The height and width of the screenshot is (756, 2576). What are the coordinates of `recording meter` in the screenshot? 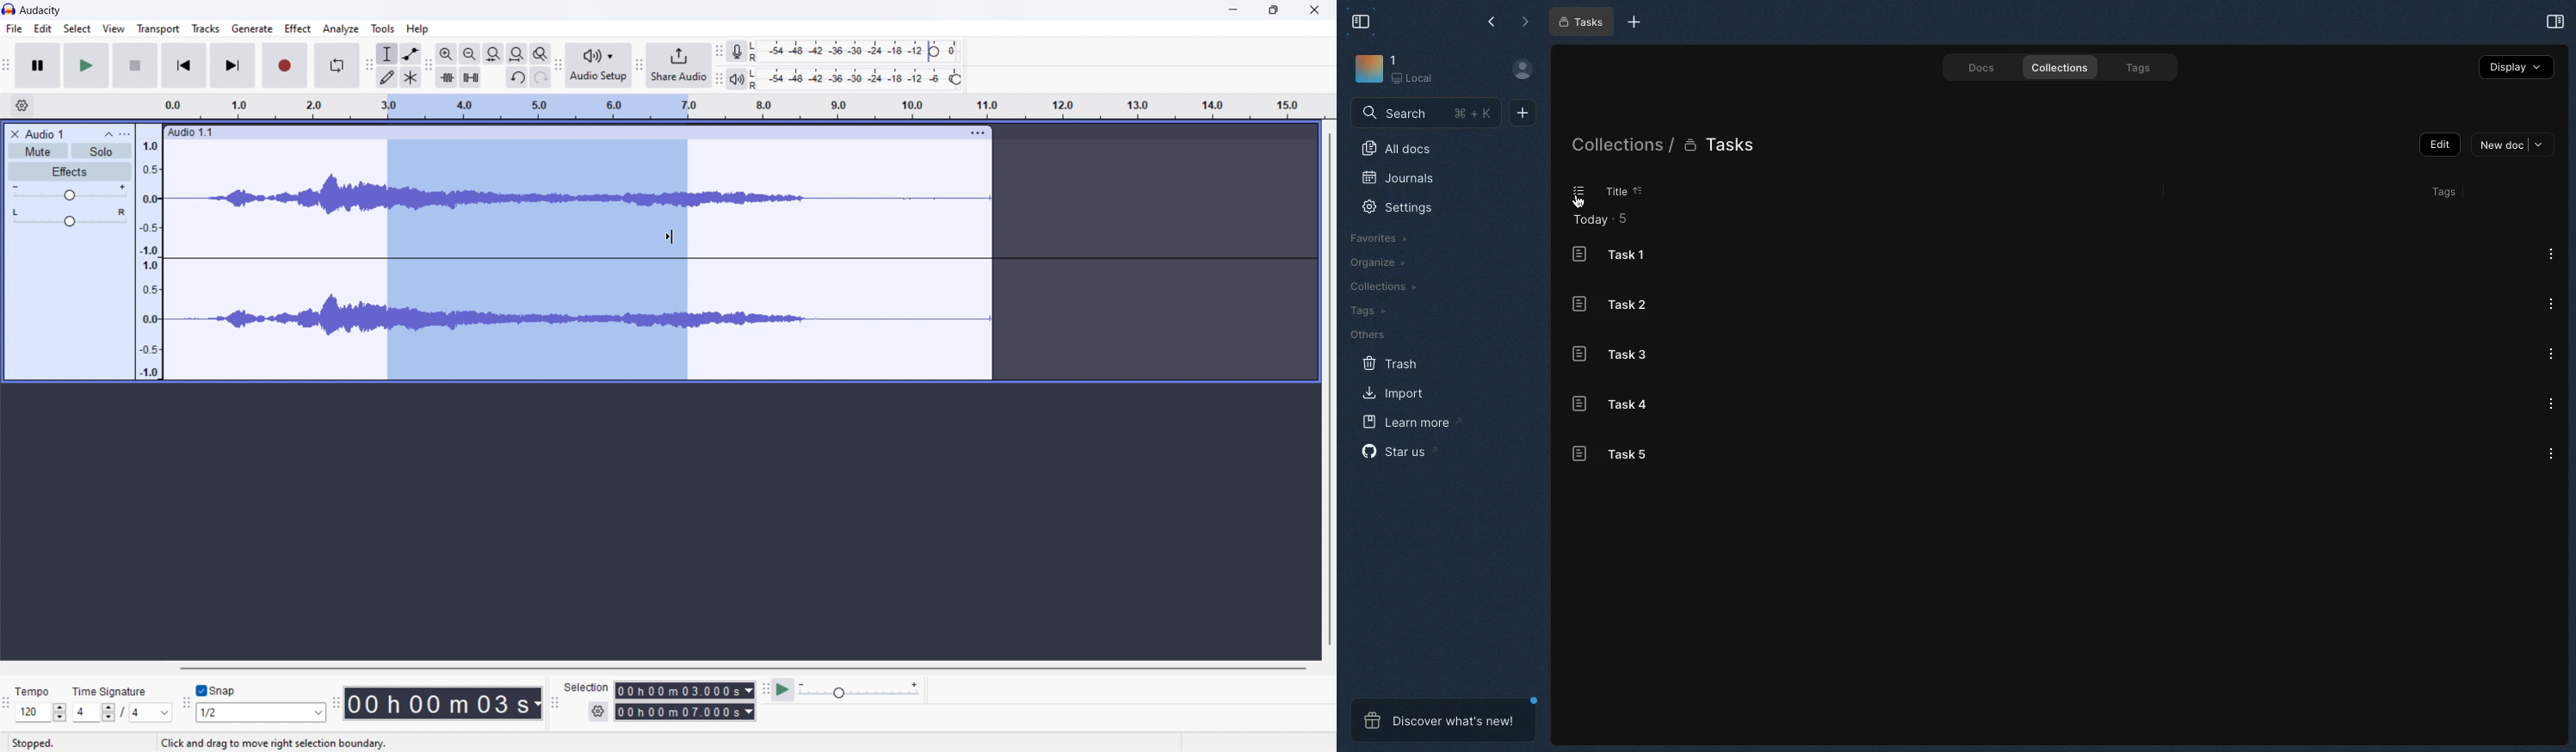 It's located at (738, 52).